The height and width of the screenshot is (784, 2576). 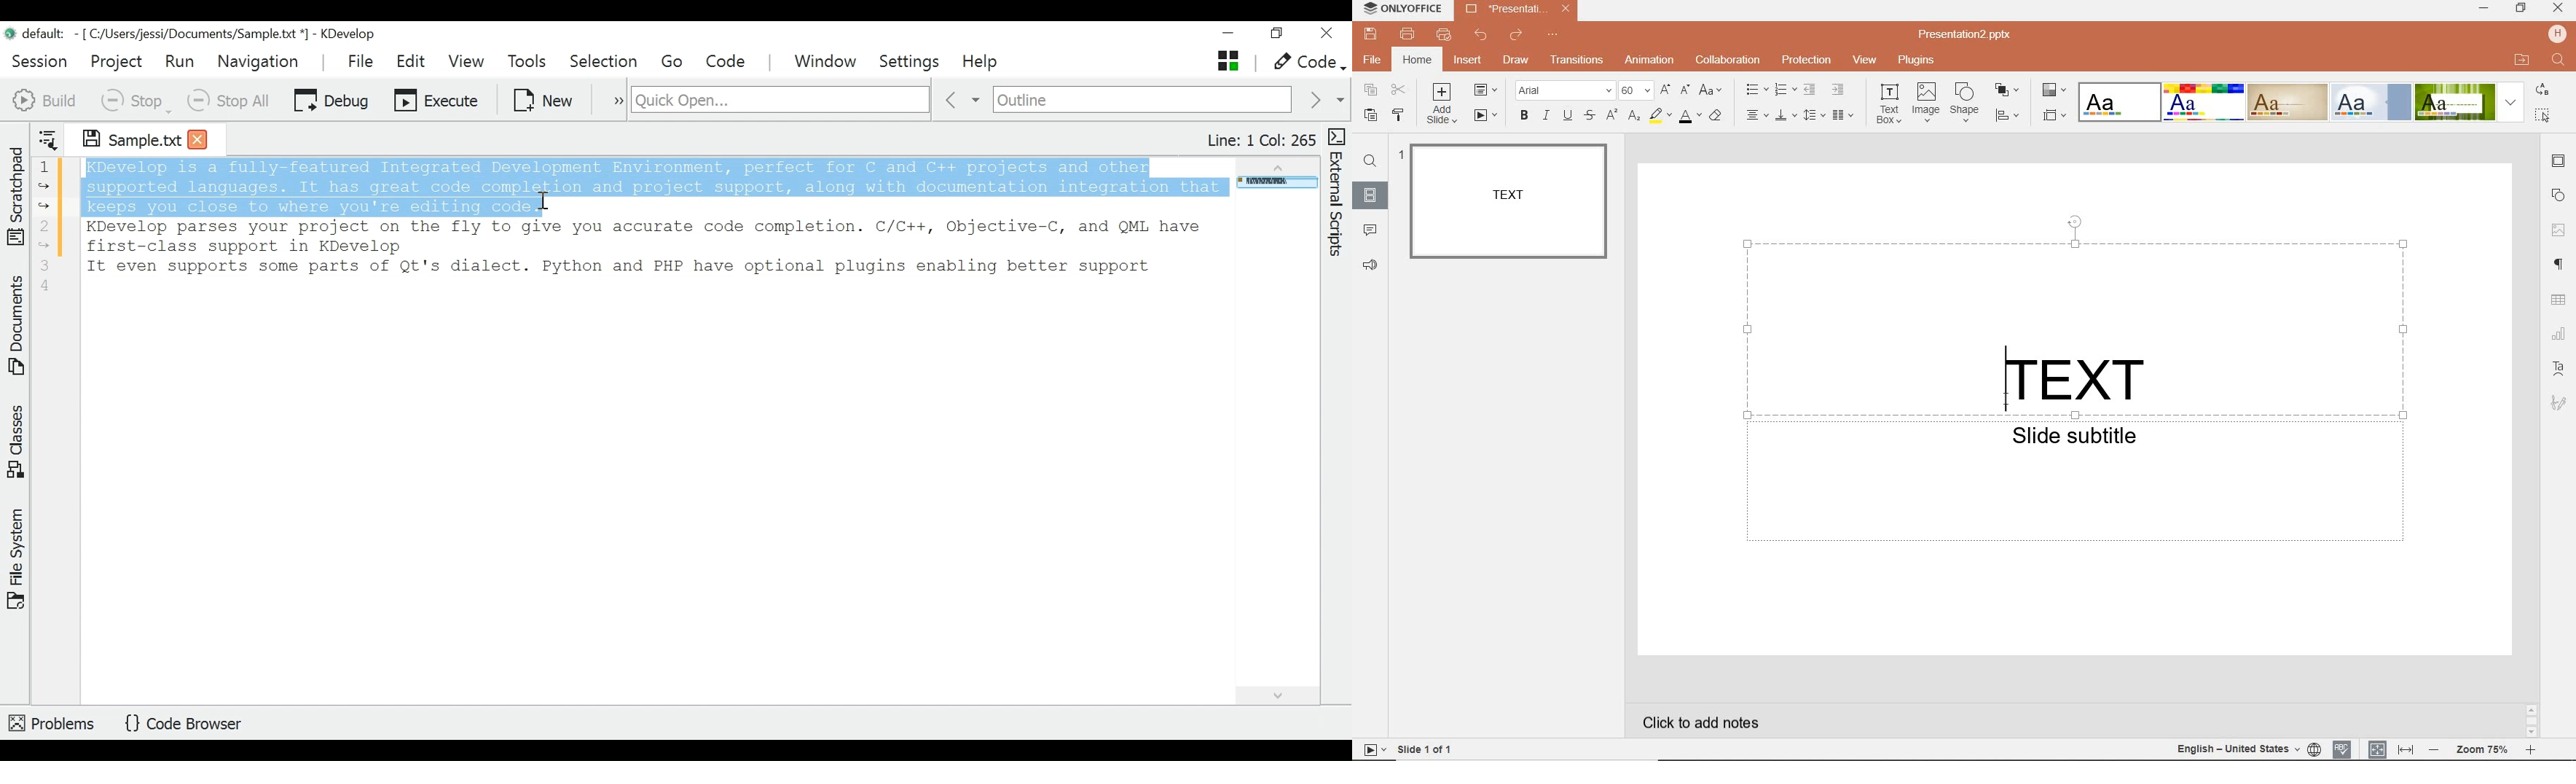 I want to click on View, so click(x=466, y=61).